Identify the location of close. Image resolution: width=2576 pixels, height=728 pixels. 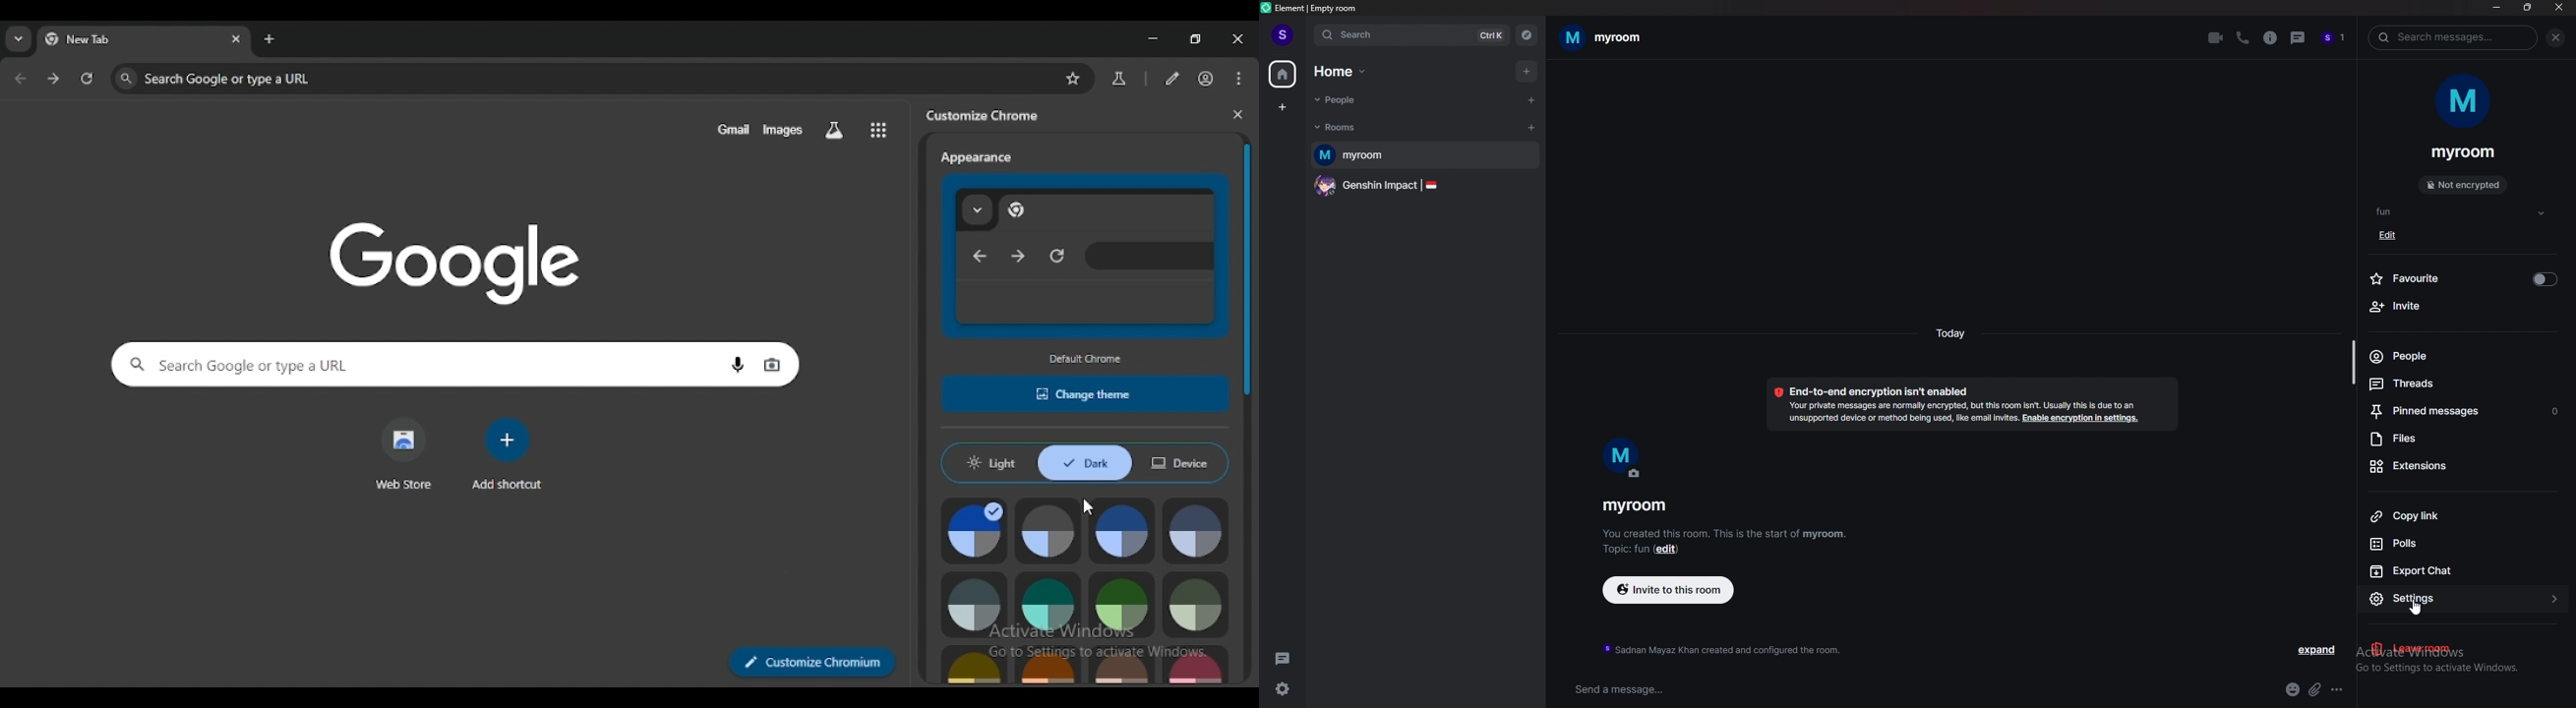
(1236, 39).